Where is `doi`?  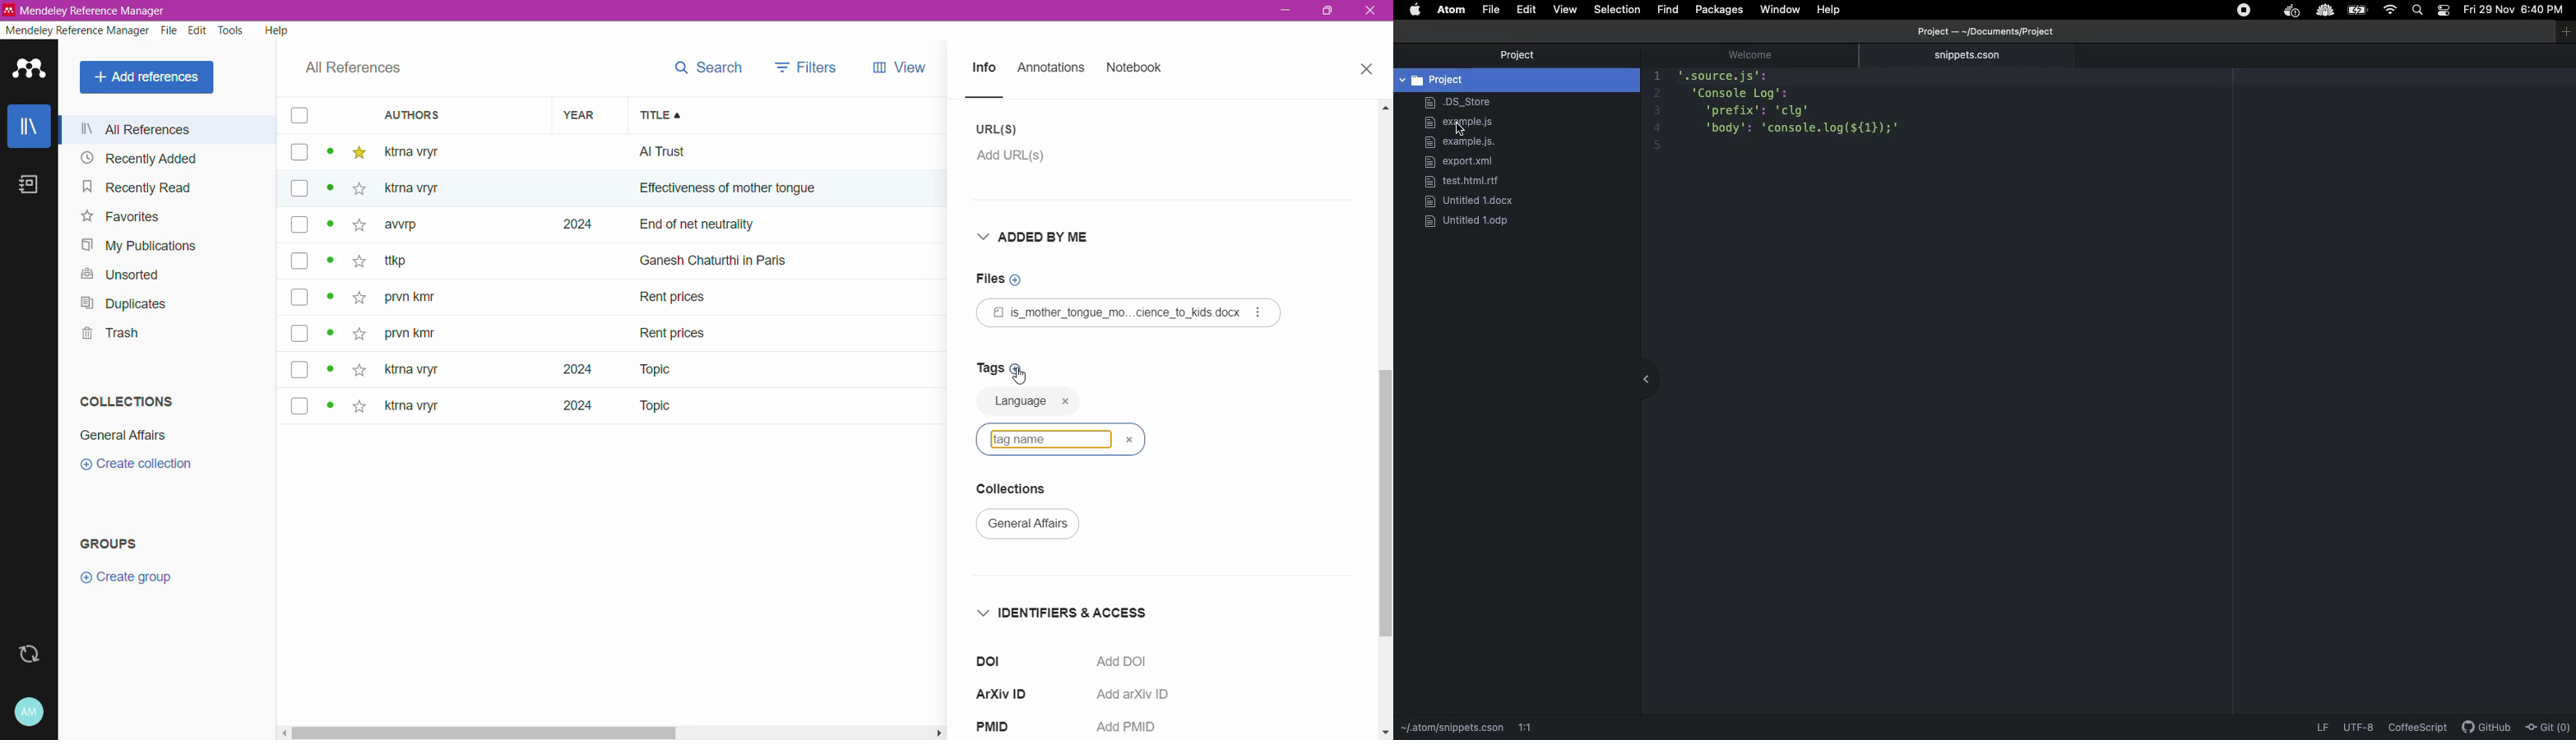
doi is located at coordinates (996, 660).